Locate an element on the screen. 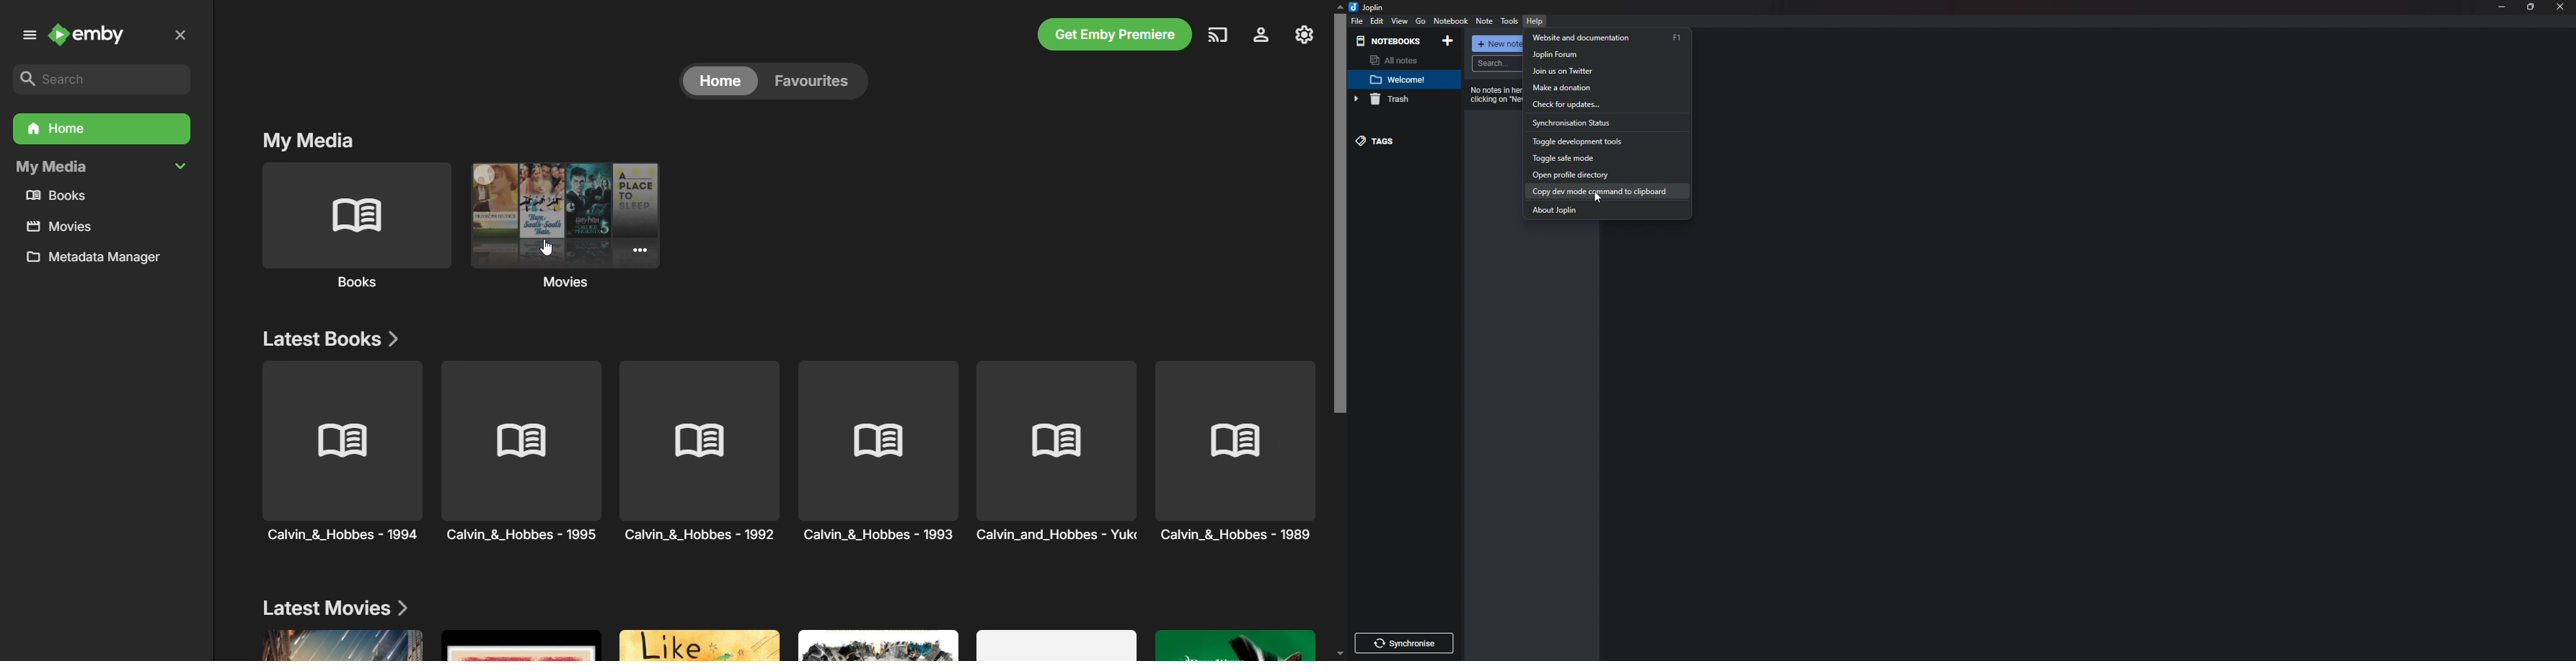  tools is located at coordinates (1509, 21).